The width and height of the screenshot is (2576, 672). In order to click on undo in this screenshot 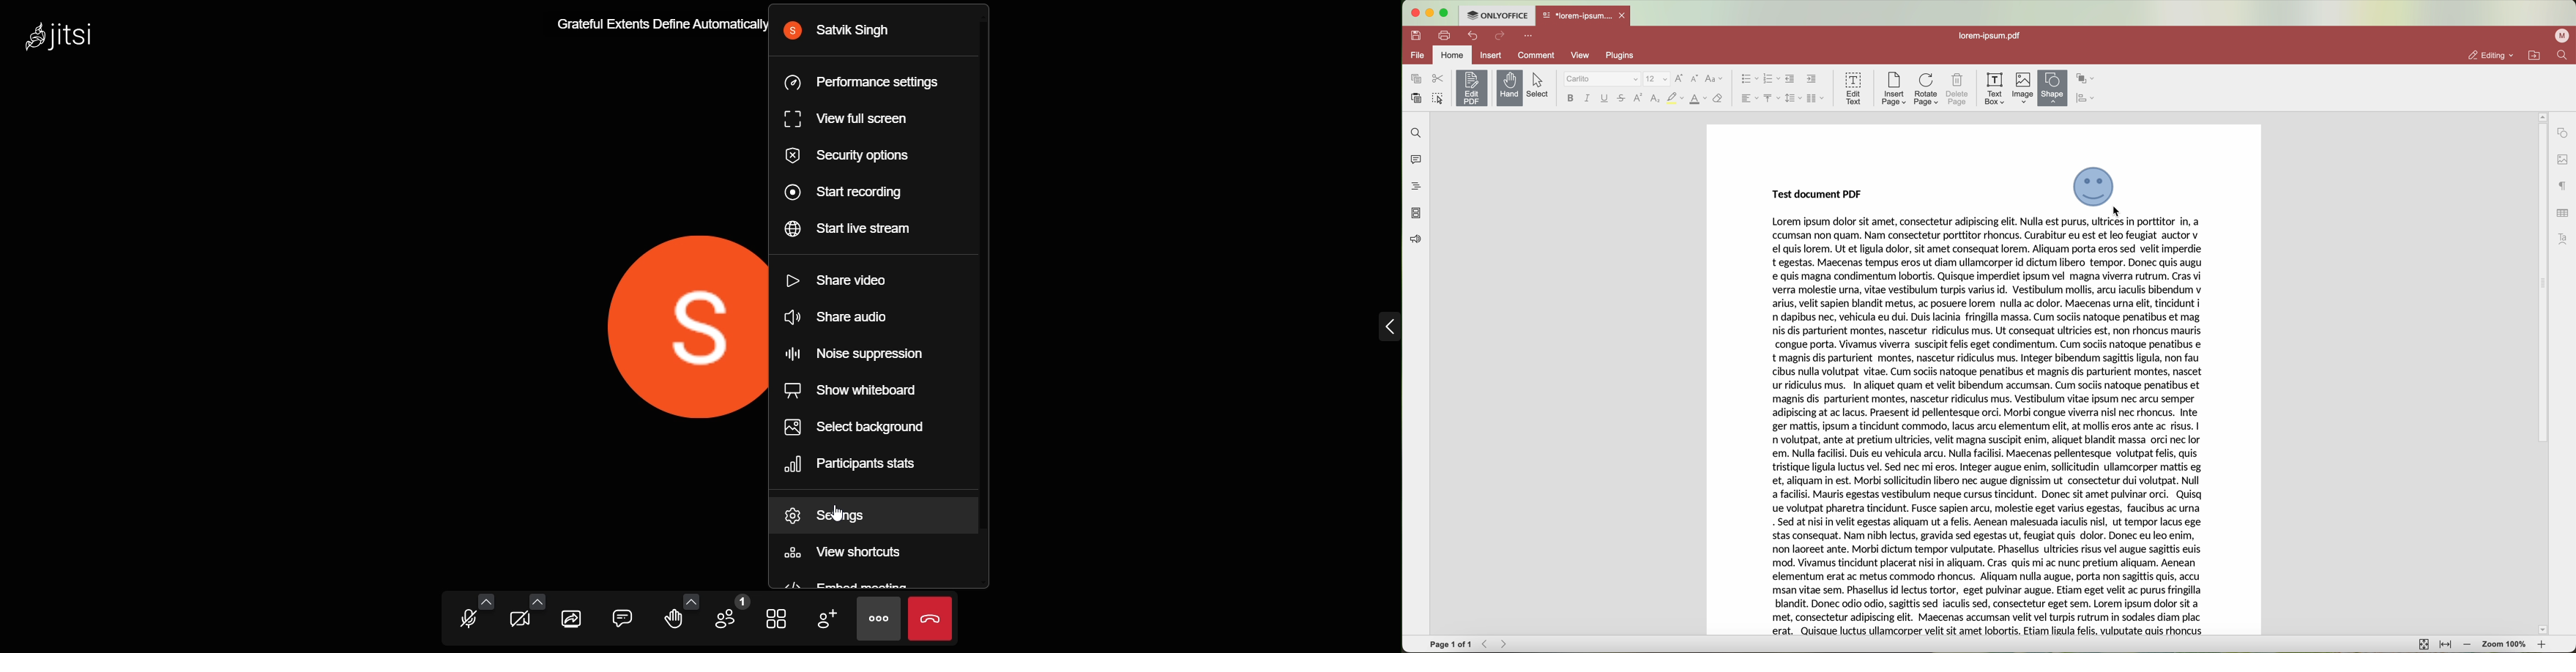, I will do `click(1474, 35)`.